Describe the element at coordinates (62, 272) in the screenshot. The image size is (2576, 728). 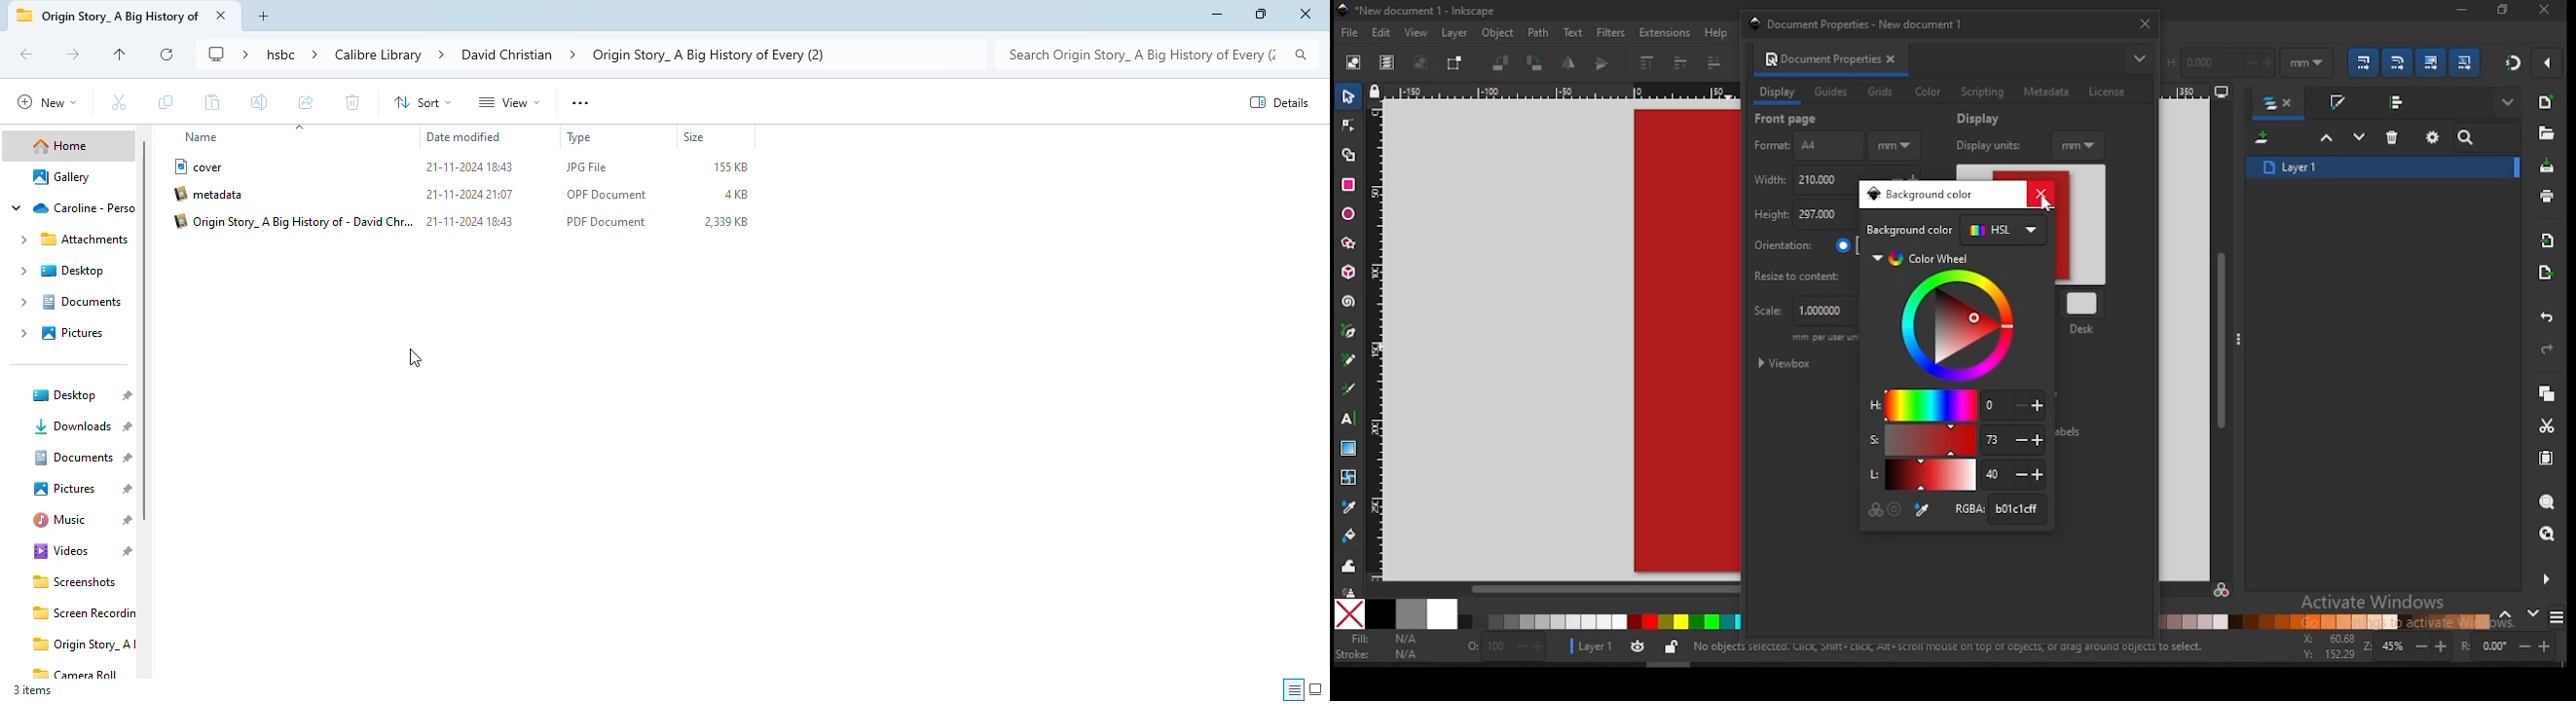
I see `desktop` at that location.